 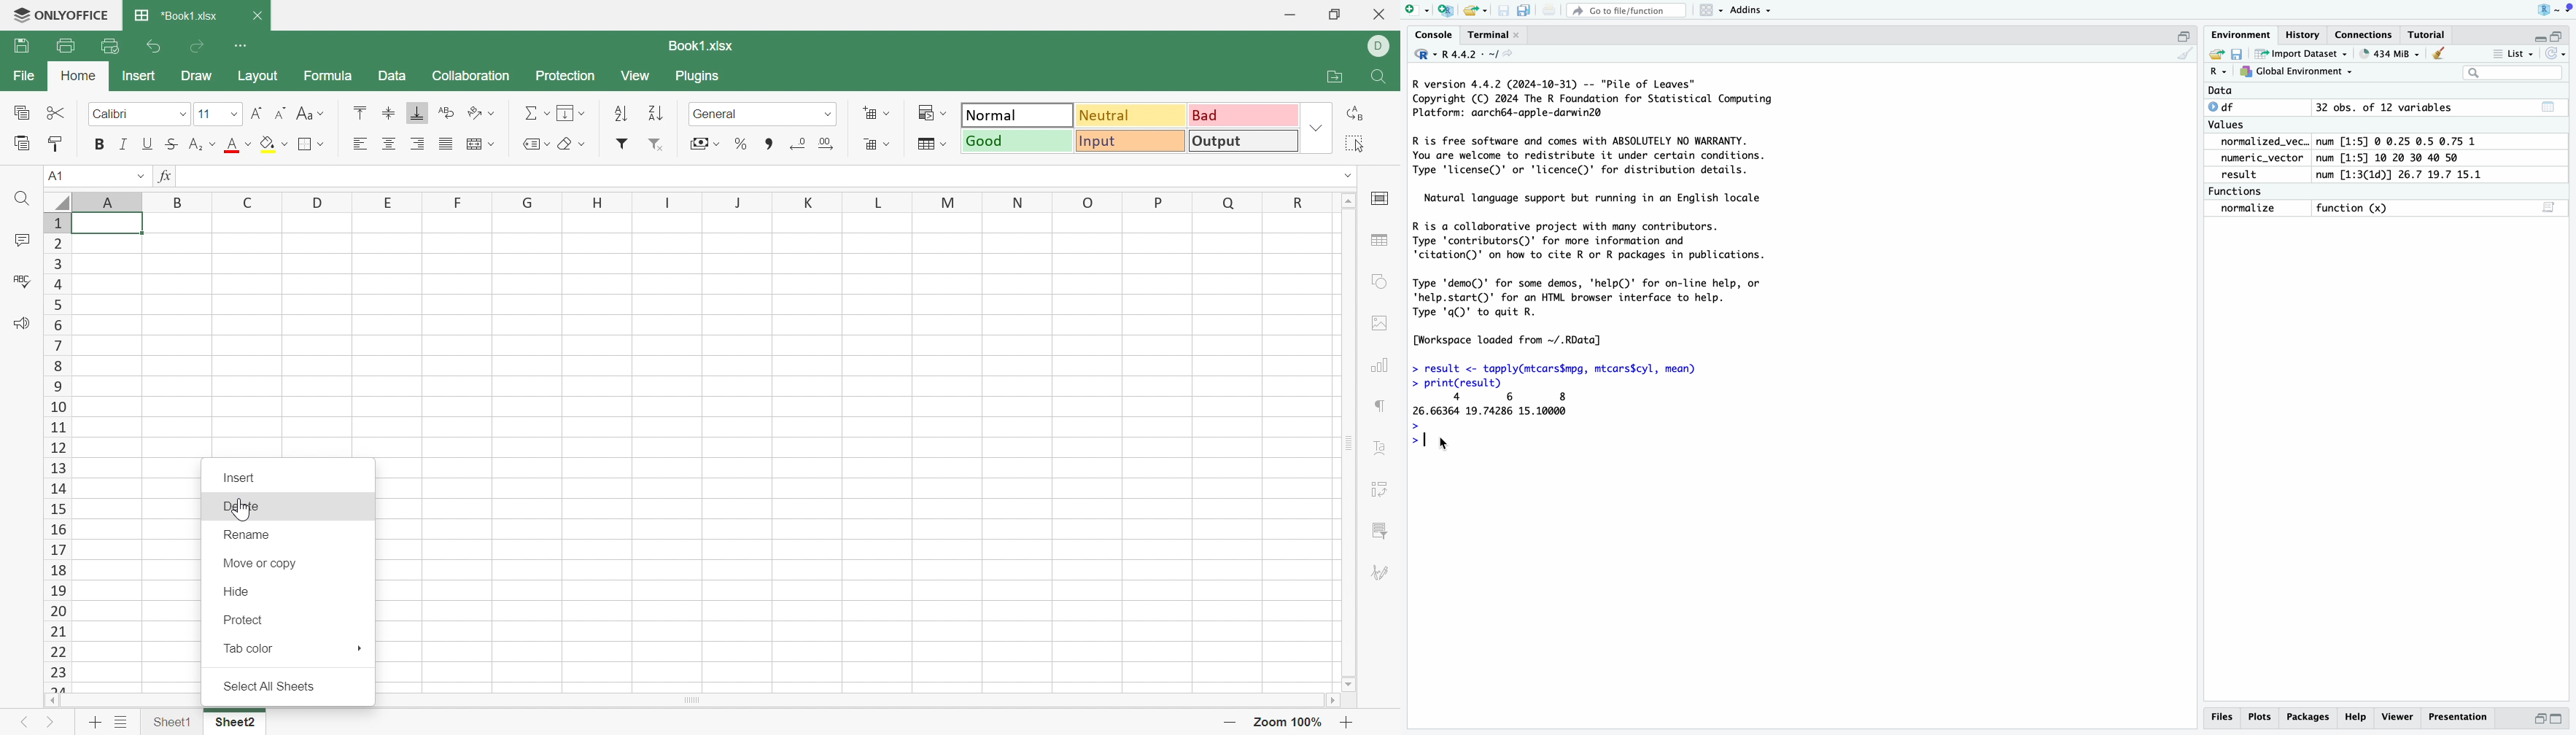 What do you see at coordinates (2401, 141) in the screenshot?
I see `num [1:5] © 0.25 0.5 0.75 1` at bounding box center [2401, 141].